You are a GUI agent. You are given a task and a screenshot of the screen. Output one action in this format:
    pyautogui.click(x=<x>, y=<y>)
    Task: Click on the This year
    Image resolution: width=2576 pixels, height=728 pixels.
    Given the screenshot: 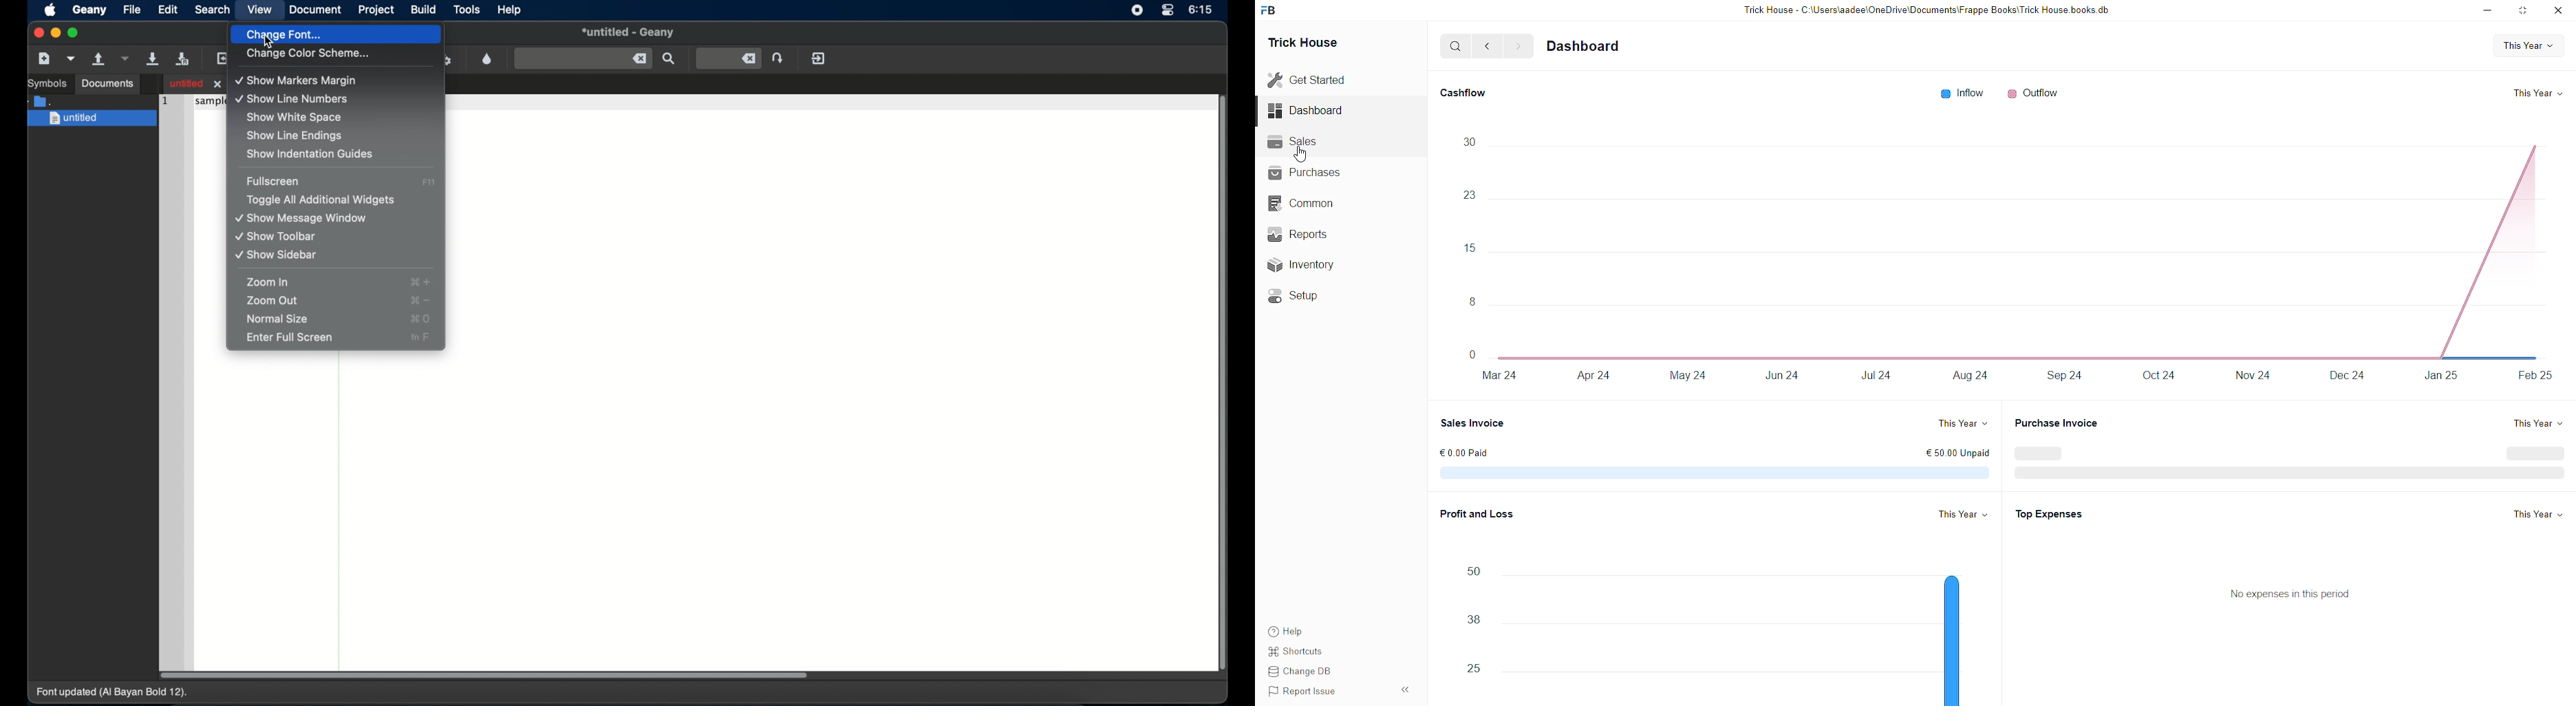 What is the action you would take?
    pyautogui.click(x=1954, y=515)
    